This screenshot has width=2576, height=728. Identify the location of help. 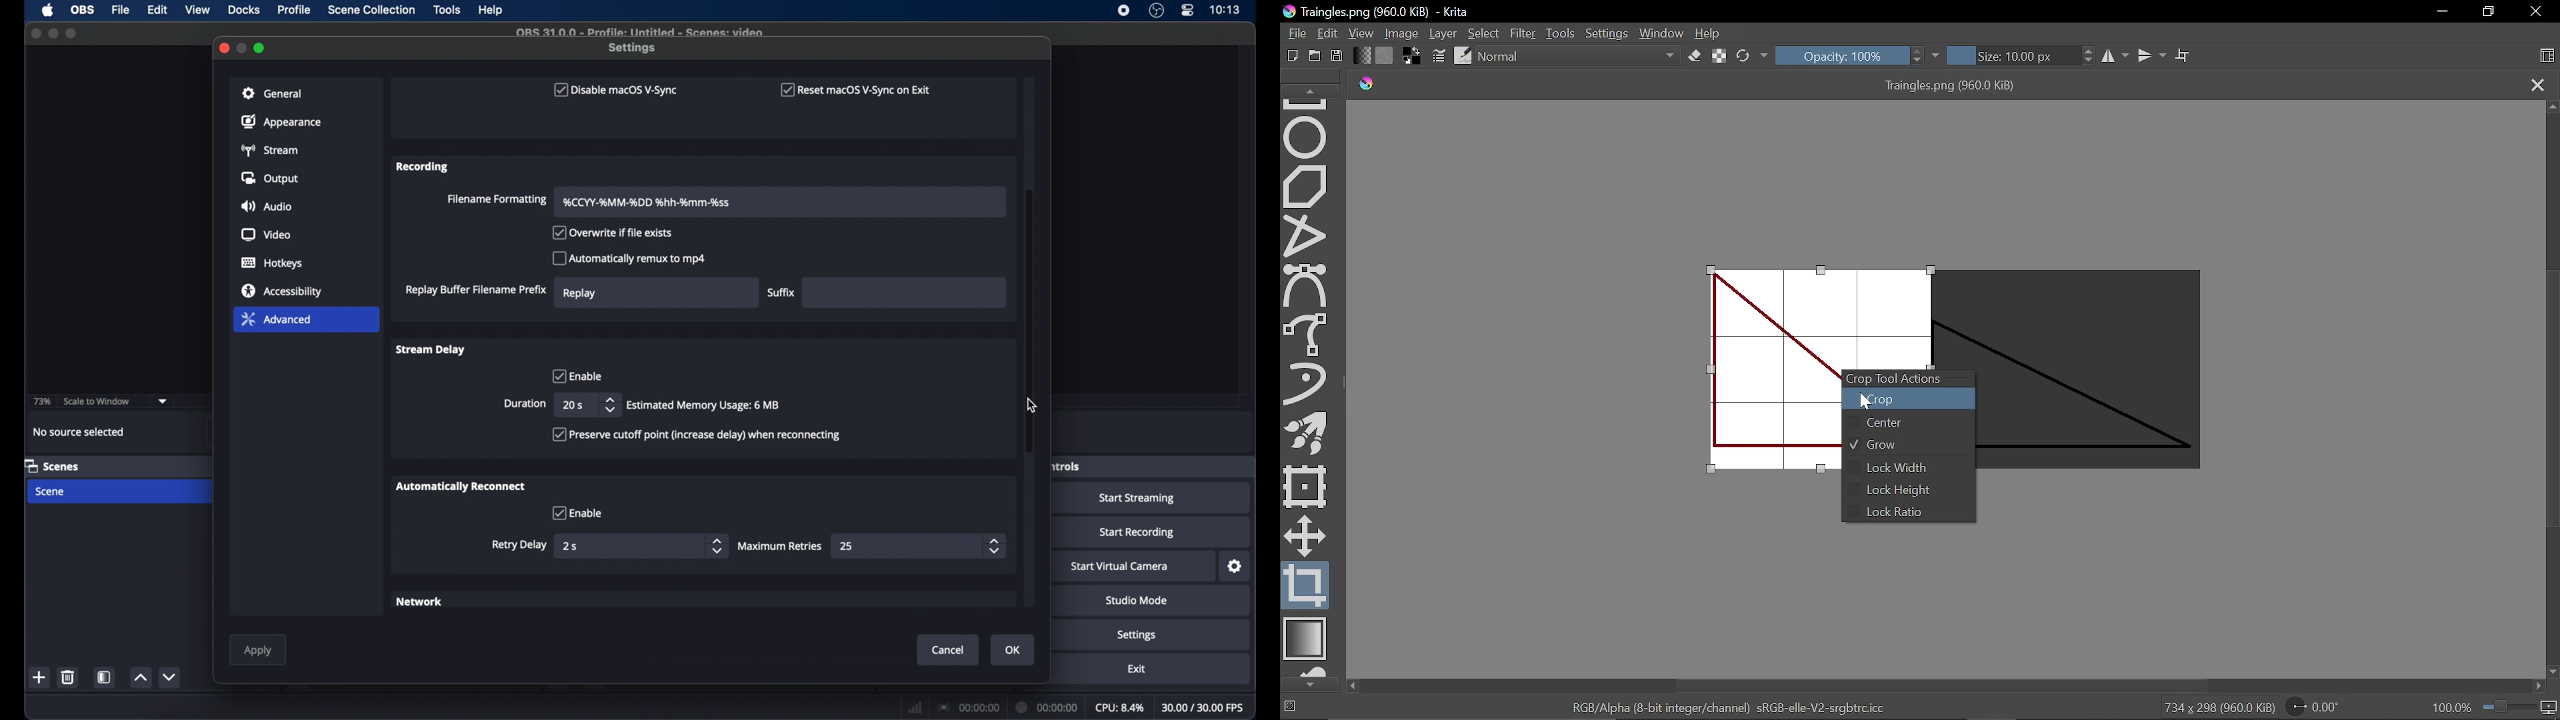
(491, 11).